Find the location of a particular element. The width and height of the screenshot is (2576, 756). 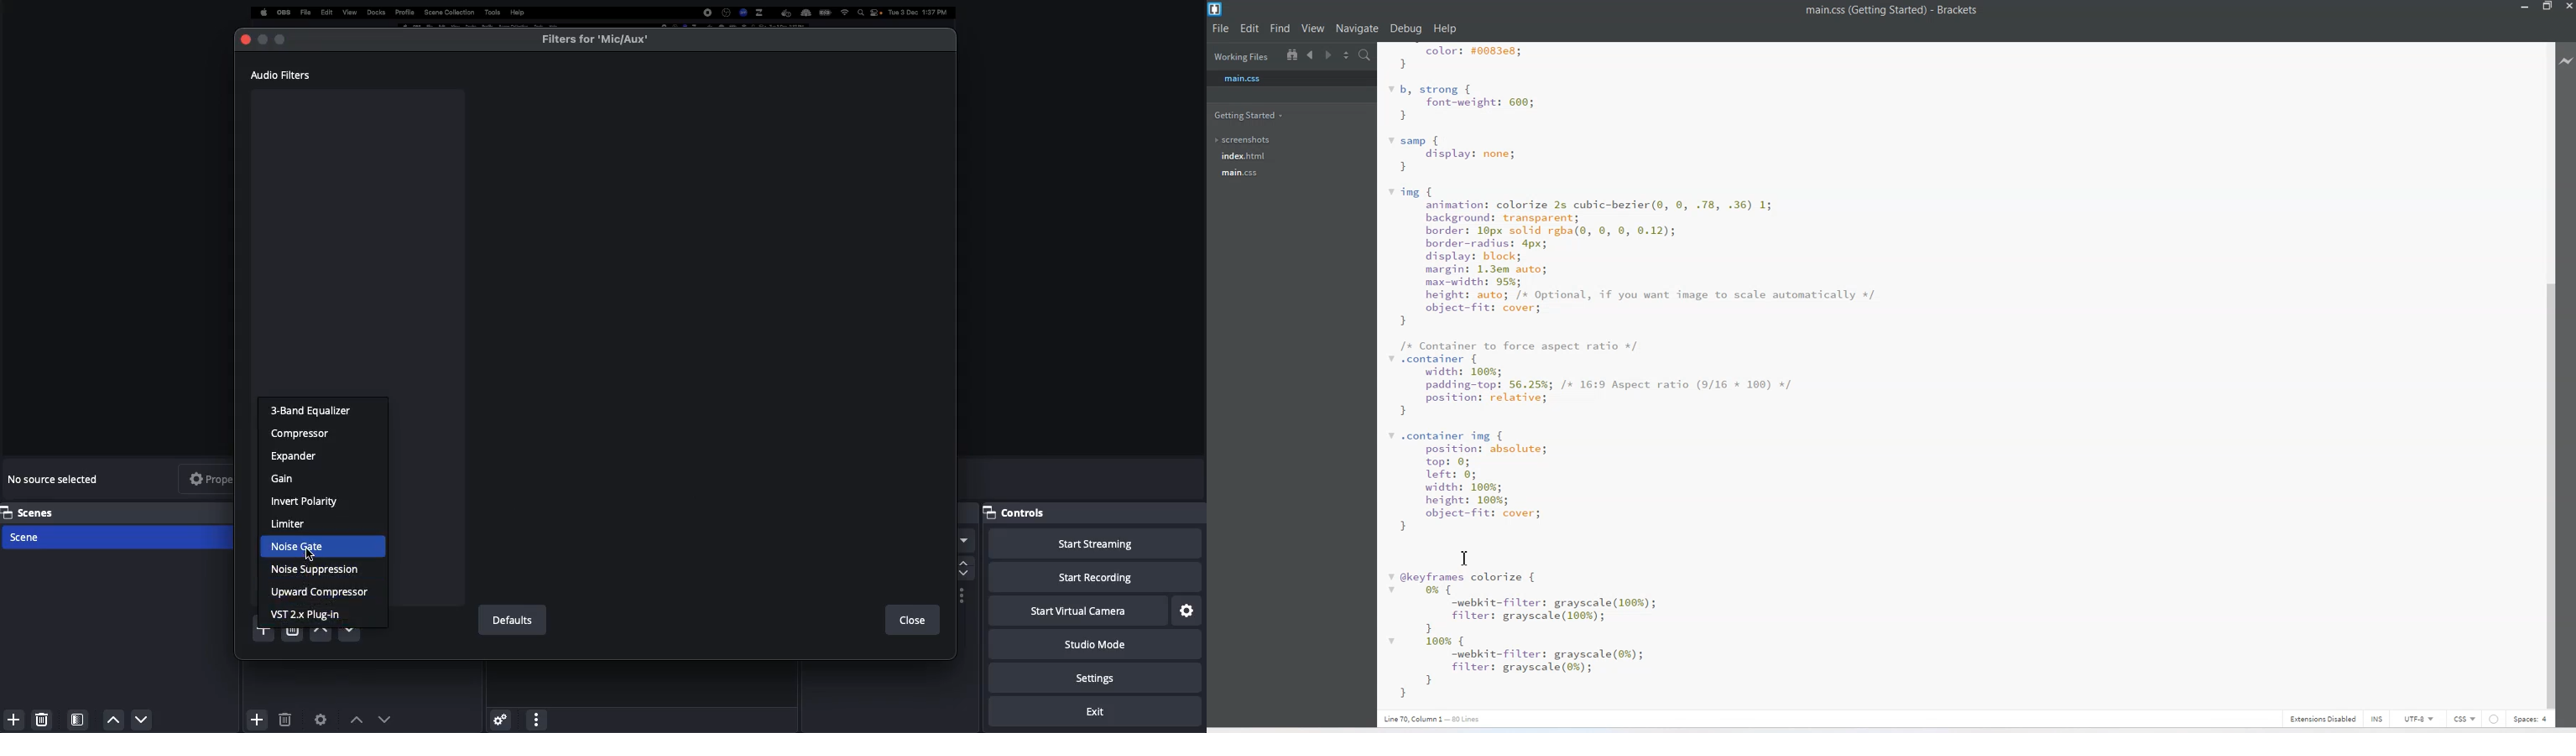

Controls is located at coordinates (1021, 512).